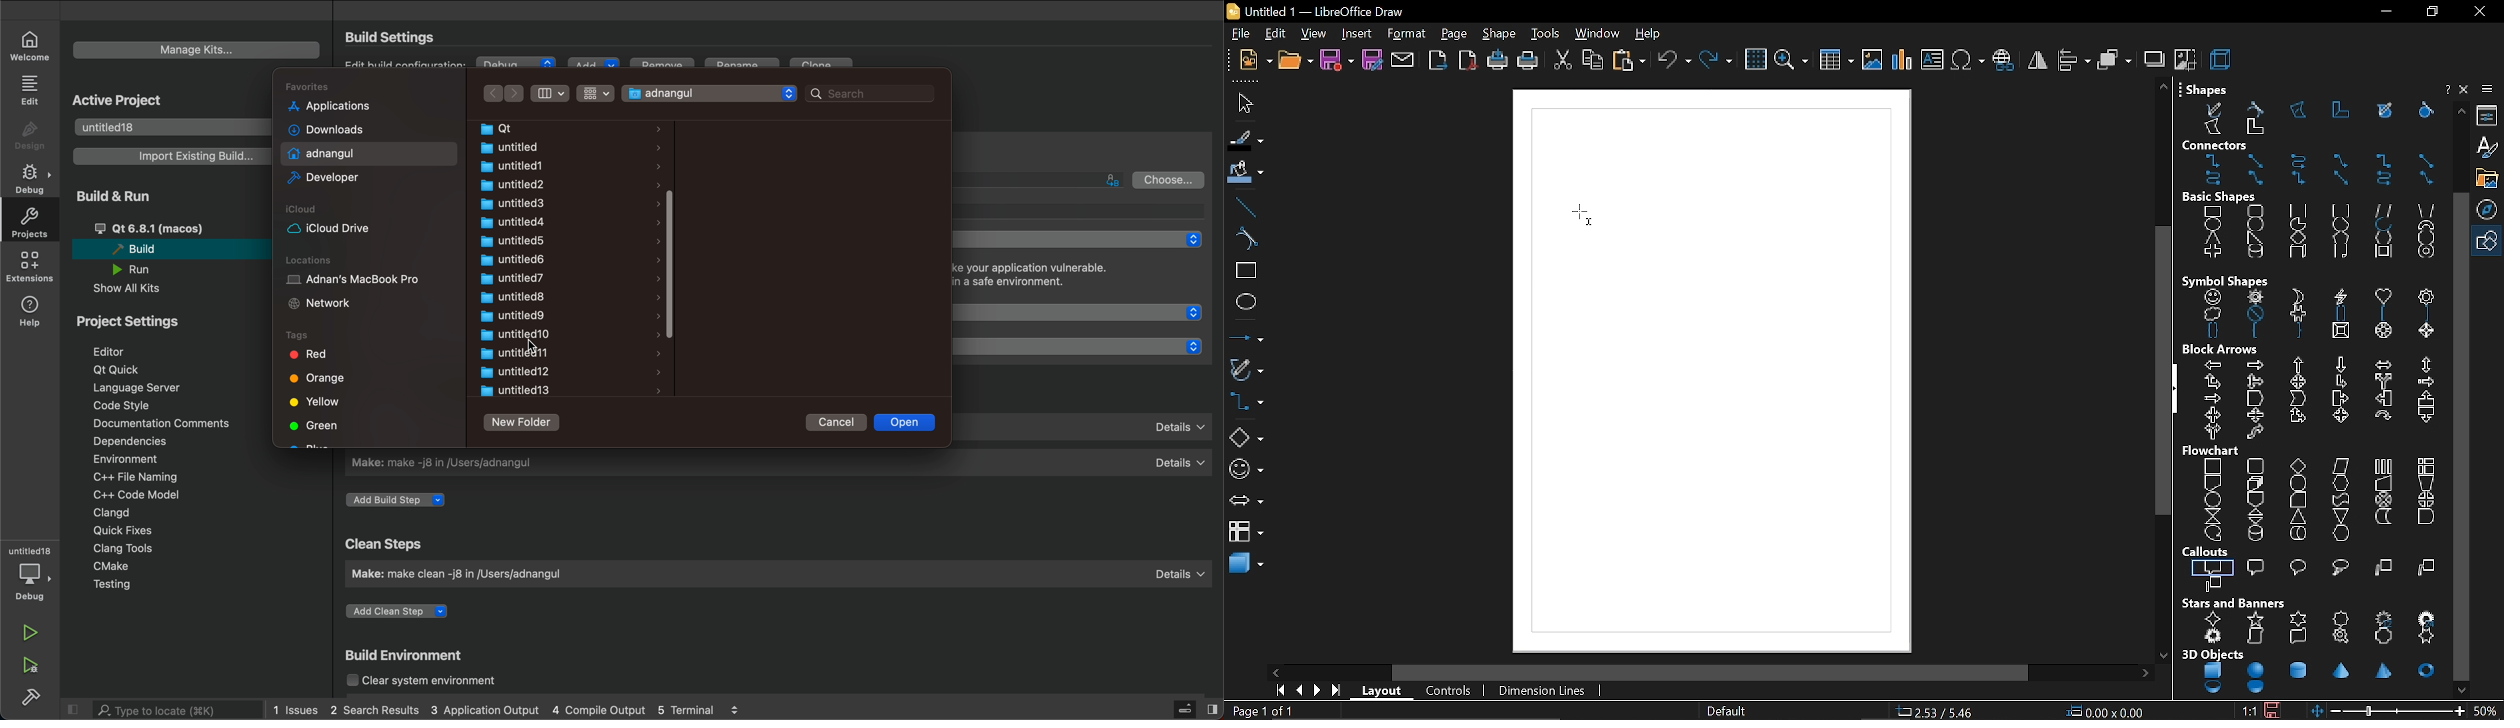 This screenshot has height=728, width=2520. Describe the element at coordinates (1404, 33) in the screenshot. I see `format` at that location.